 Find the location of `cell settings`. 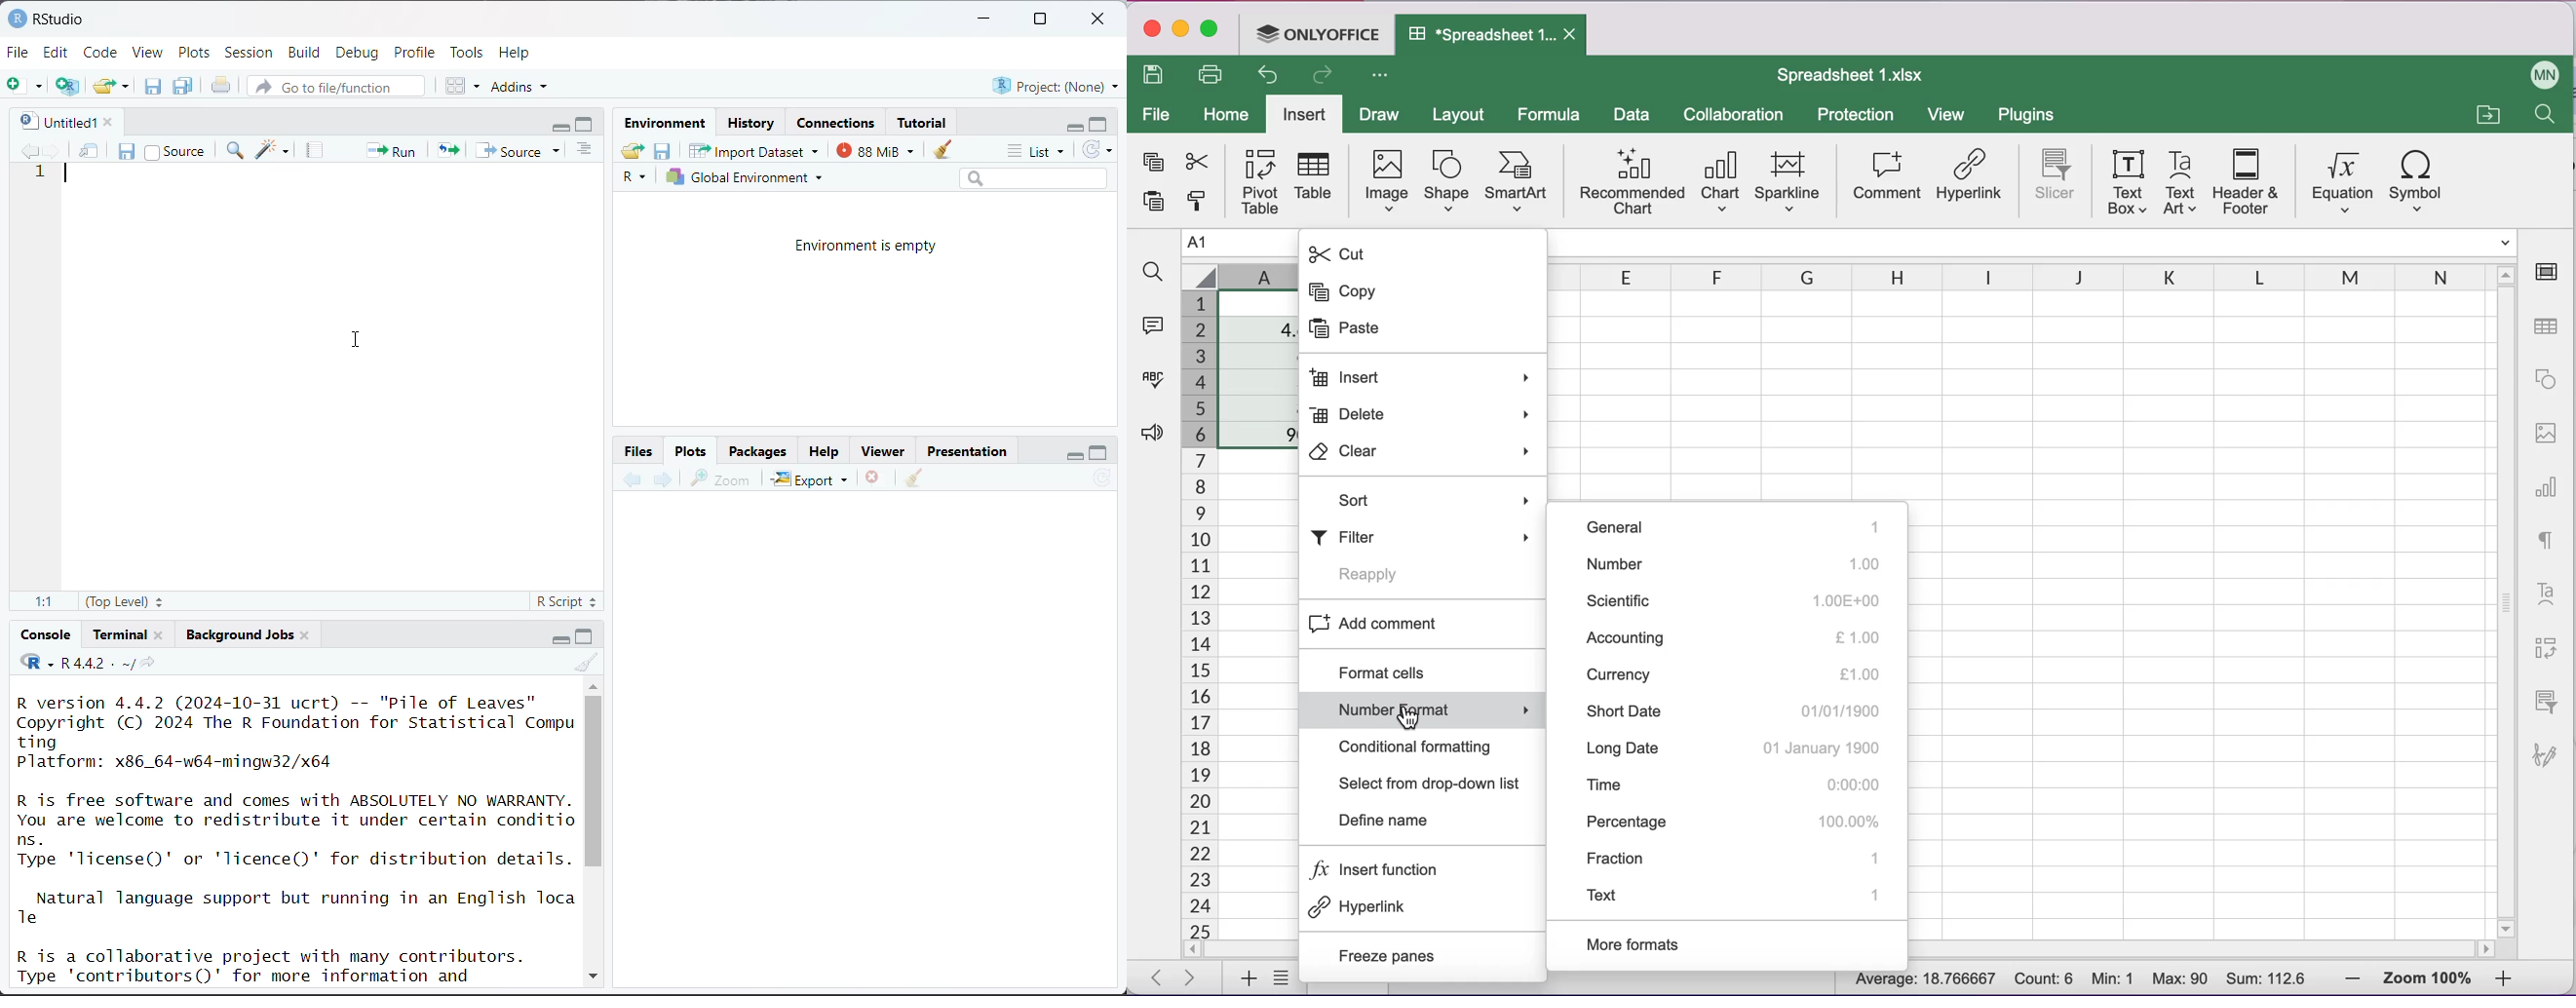

cell settings is located at coordinates (2551, 273).